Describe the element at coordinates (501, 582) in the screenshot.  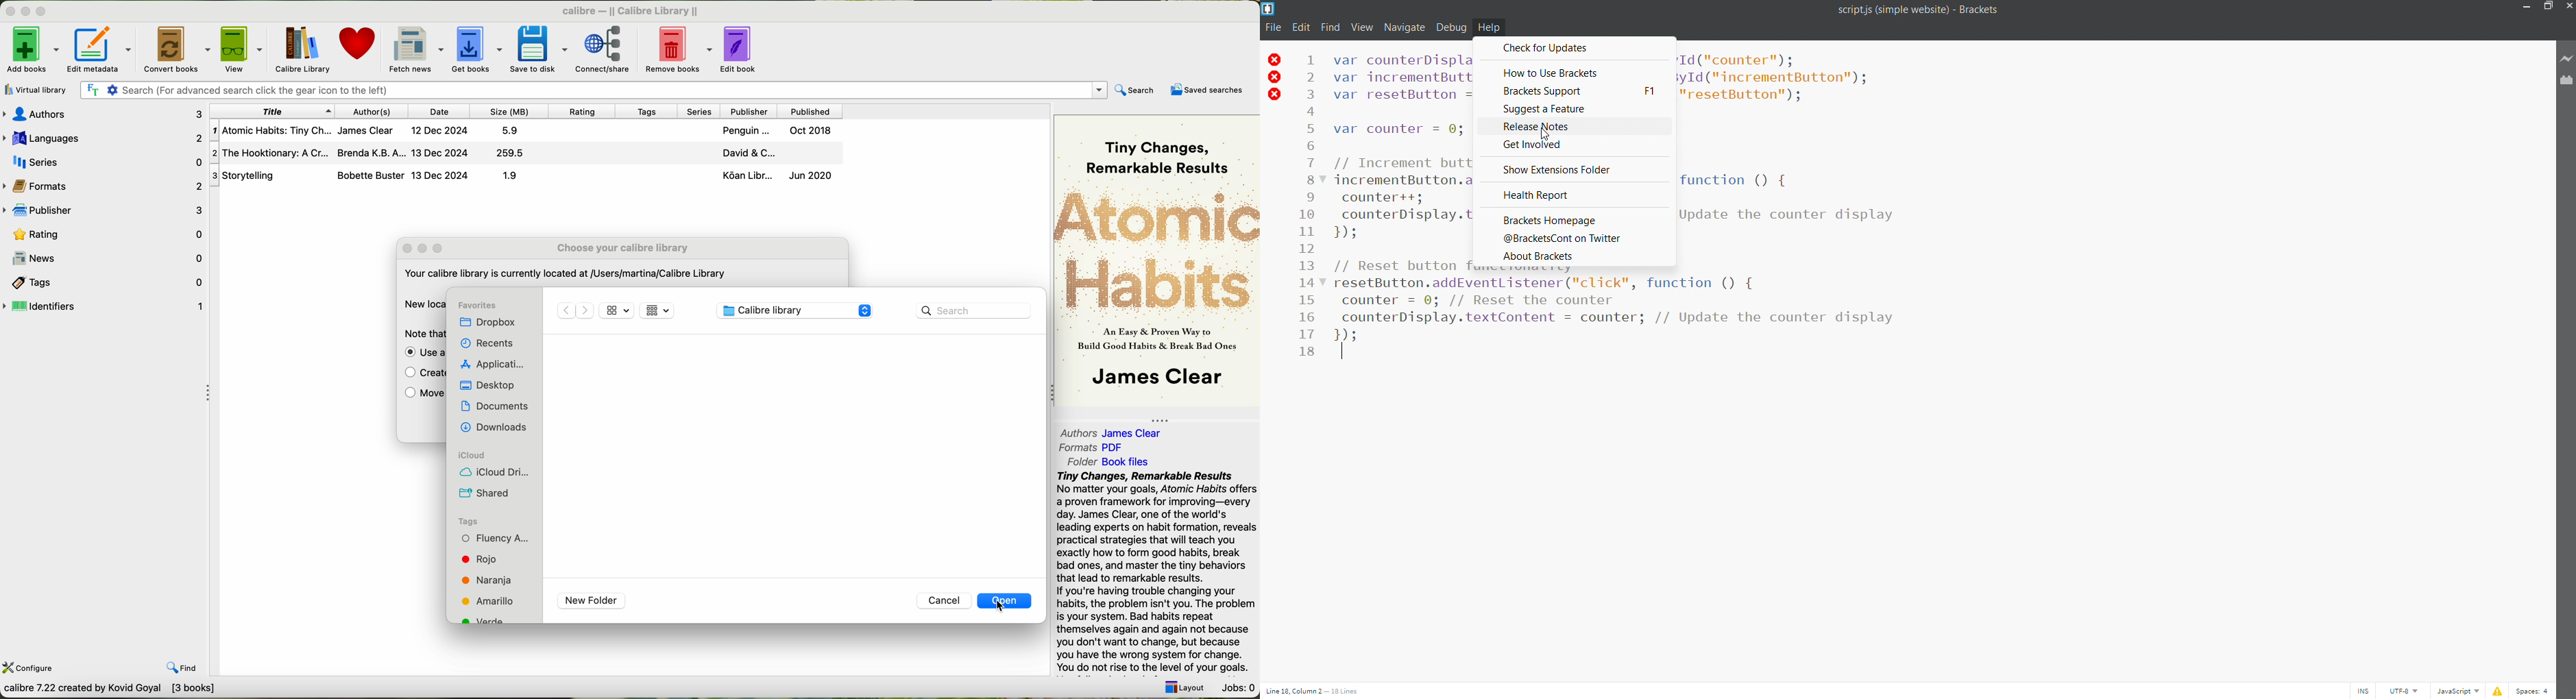
I see `orange tag` at that location.